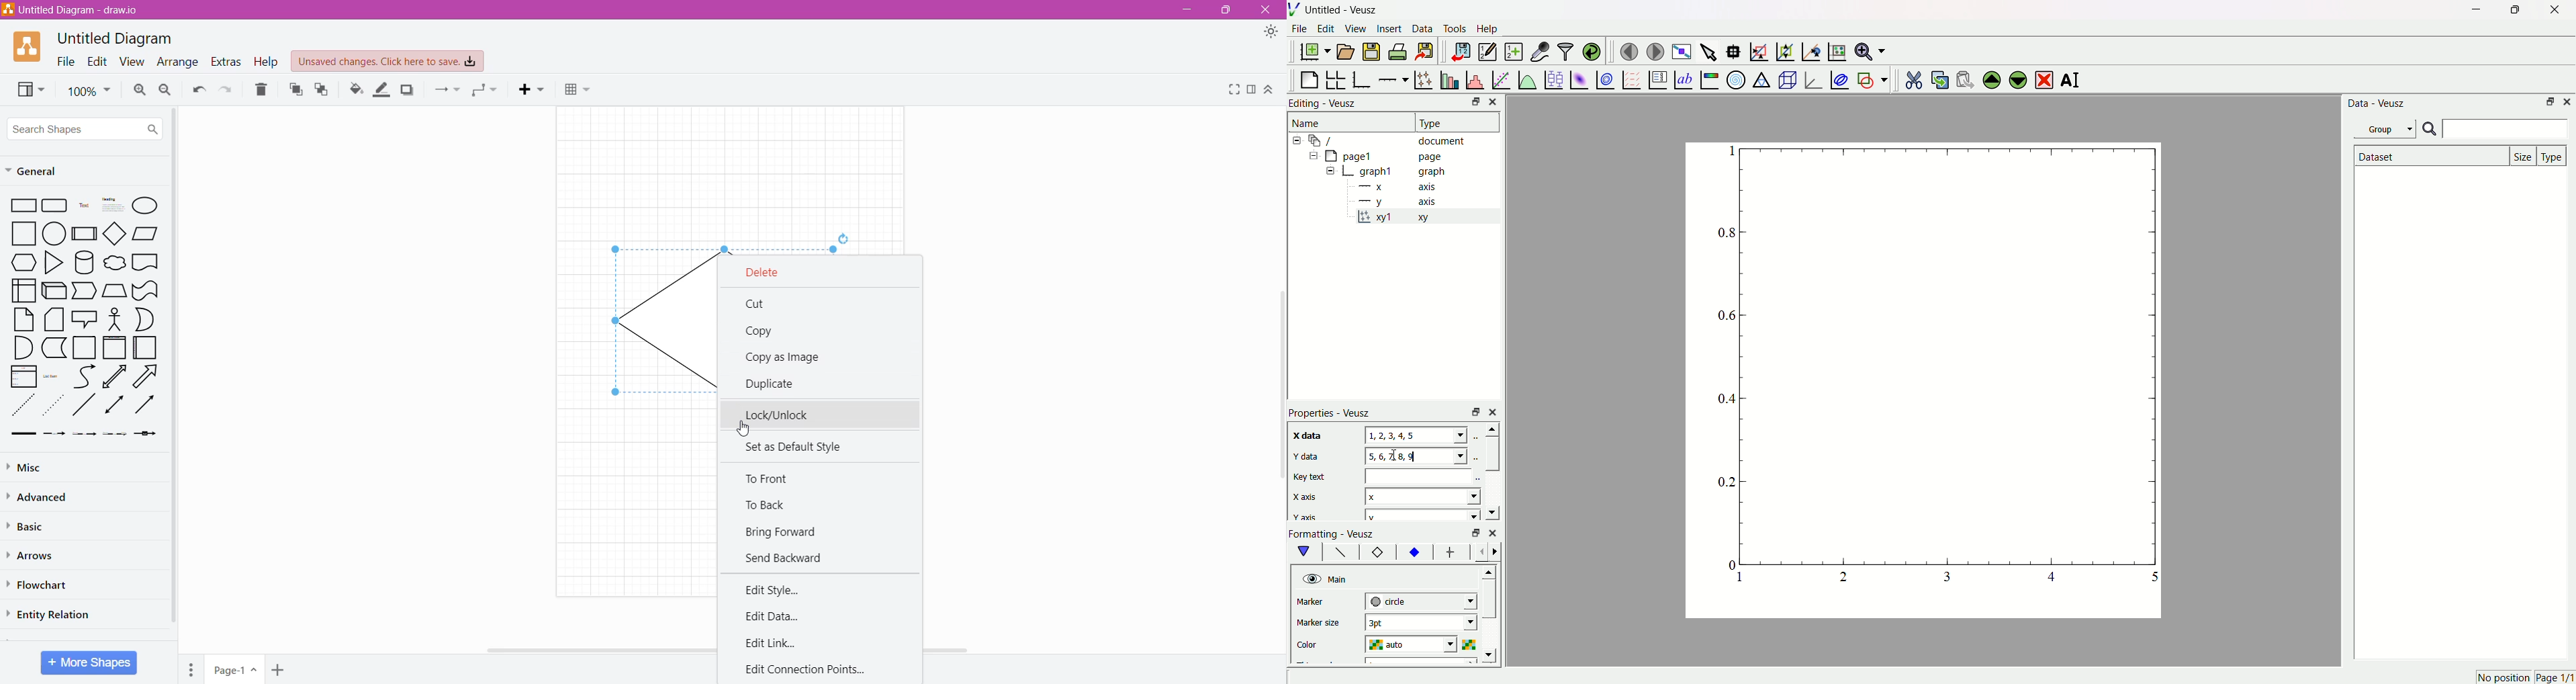  What do you see at coordinates (1402, 218) in the screenshot?
I see `xy1 xy` at bounding box center [1402, 218].